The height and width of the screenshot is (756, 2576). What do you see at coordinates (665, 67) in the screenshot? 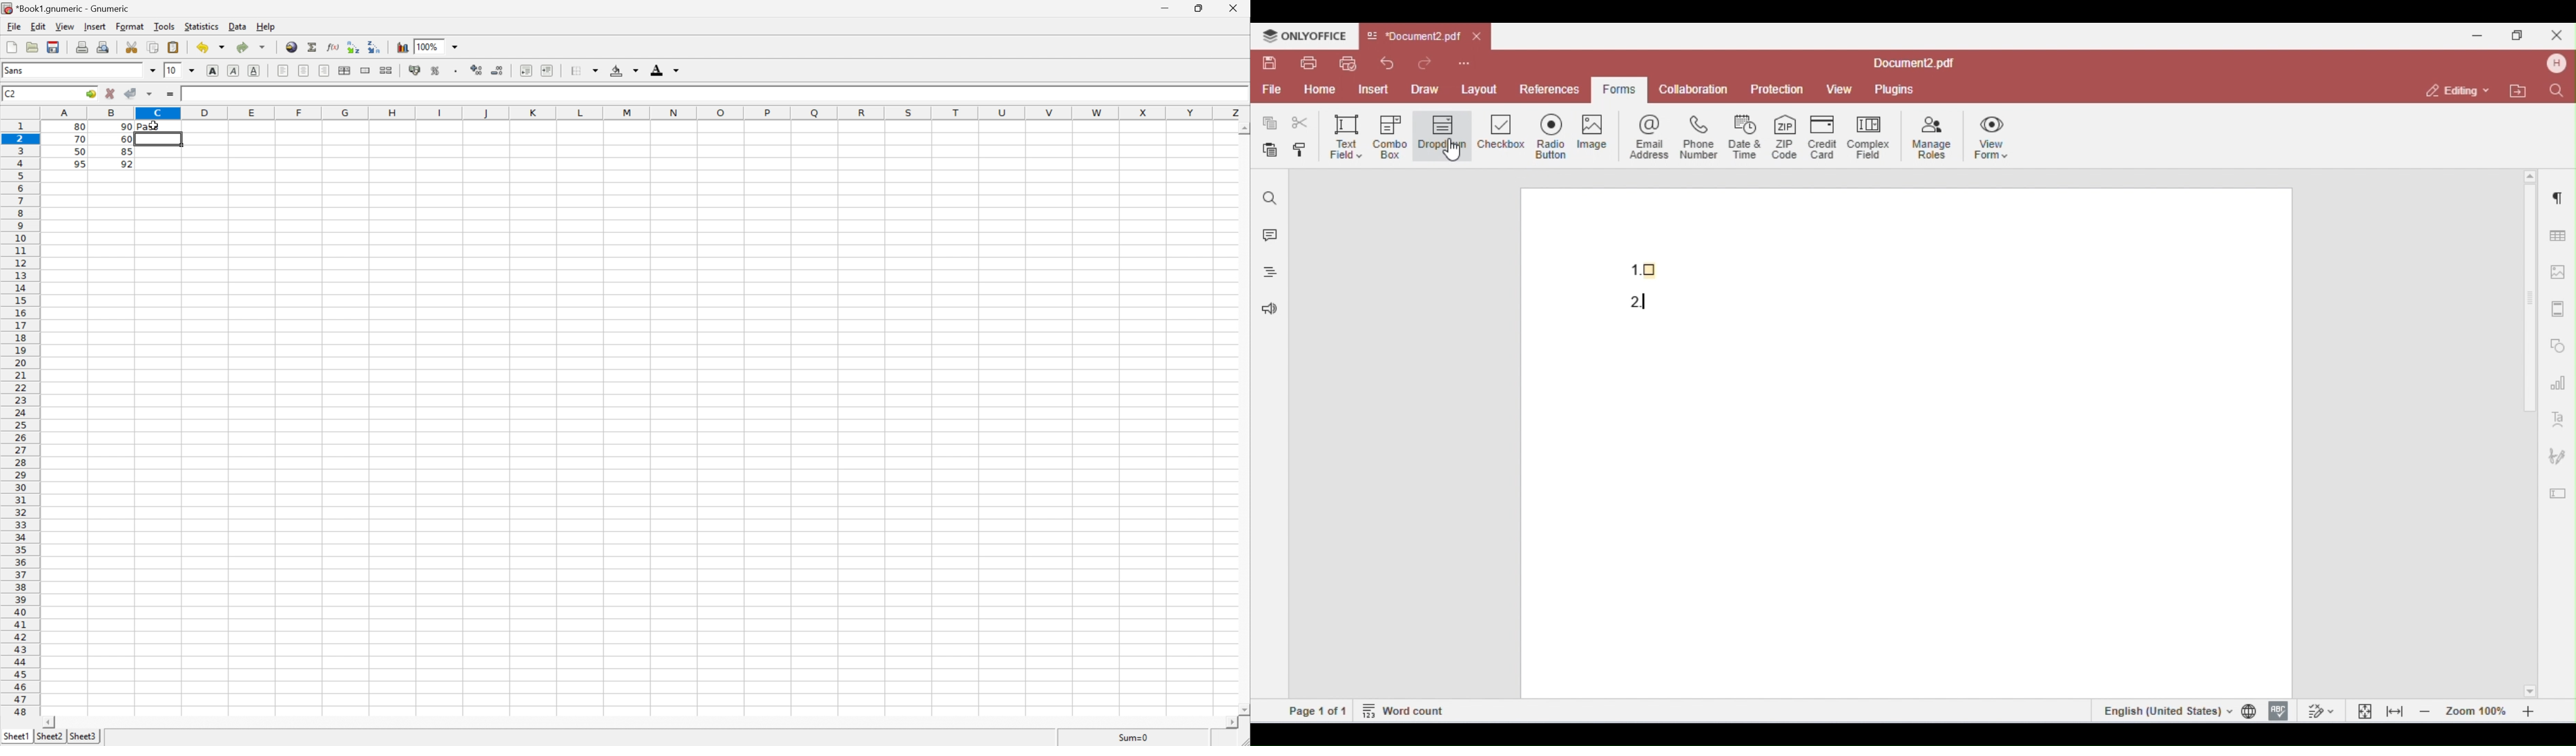
I see `Foreground` at bounding box center [665, 67].